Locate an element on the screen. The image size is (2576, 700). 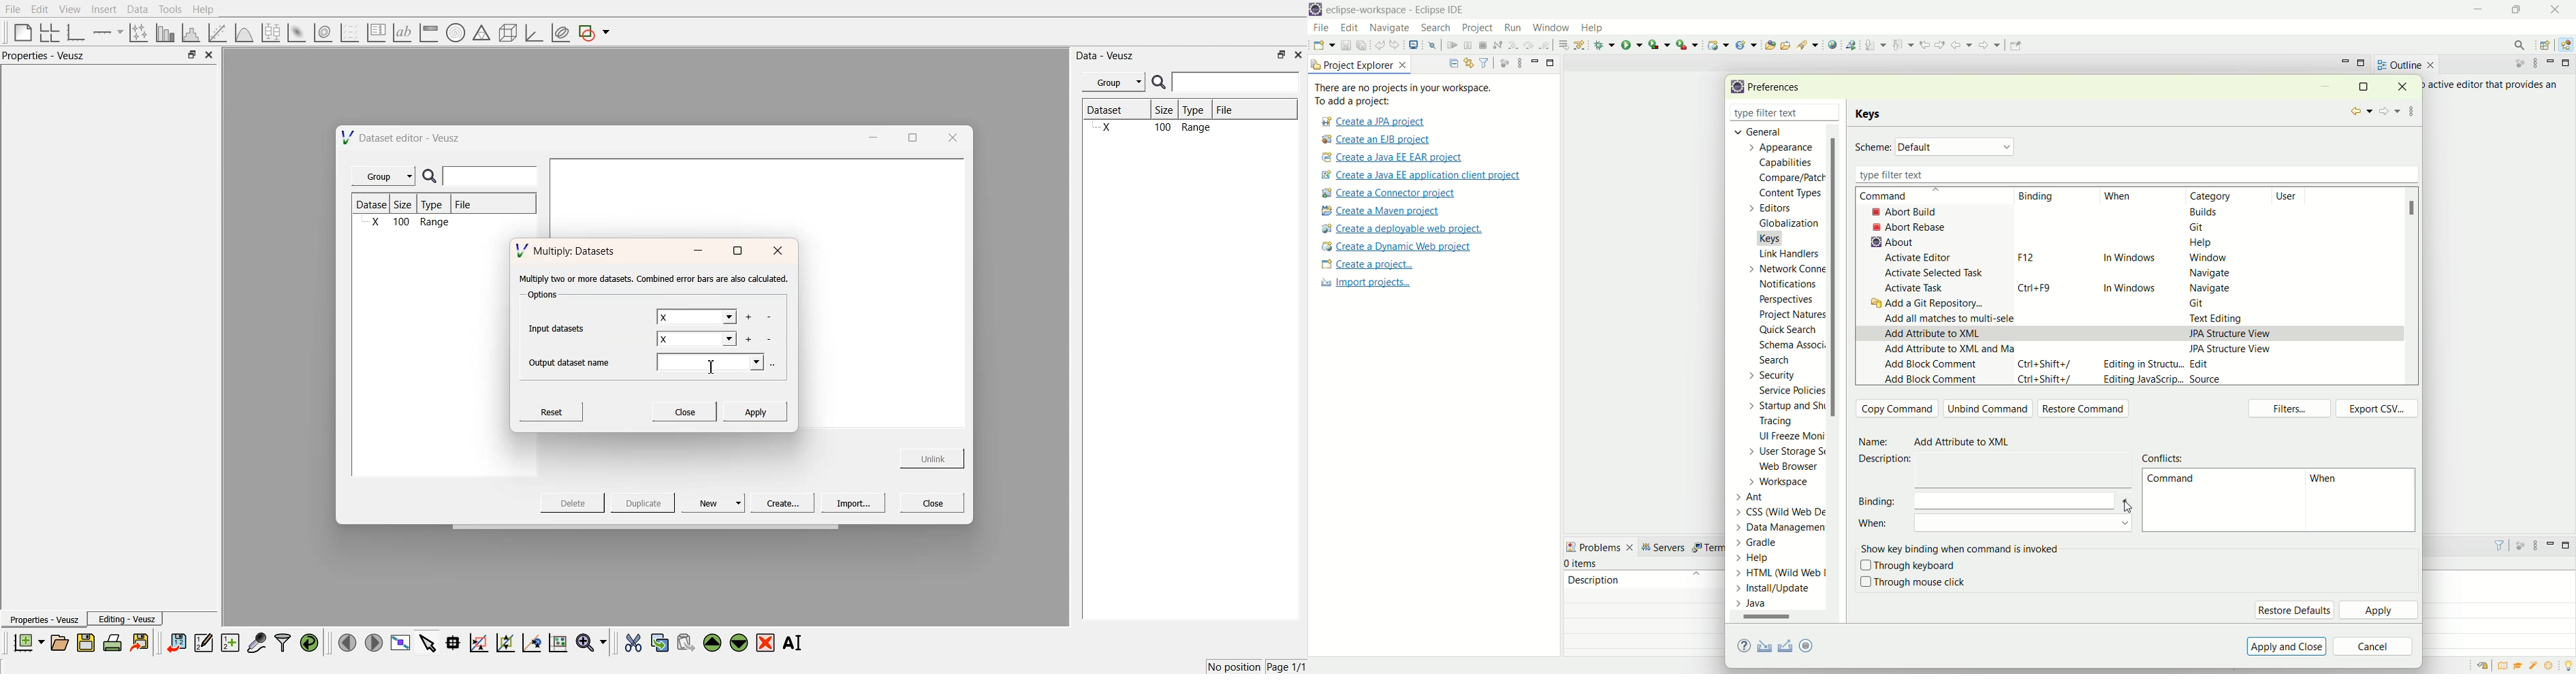
JPA structure view is located at coordinates (2231, 332).